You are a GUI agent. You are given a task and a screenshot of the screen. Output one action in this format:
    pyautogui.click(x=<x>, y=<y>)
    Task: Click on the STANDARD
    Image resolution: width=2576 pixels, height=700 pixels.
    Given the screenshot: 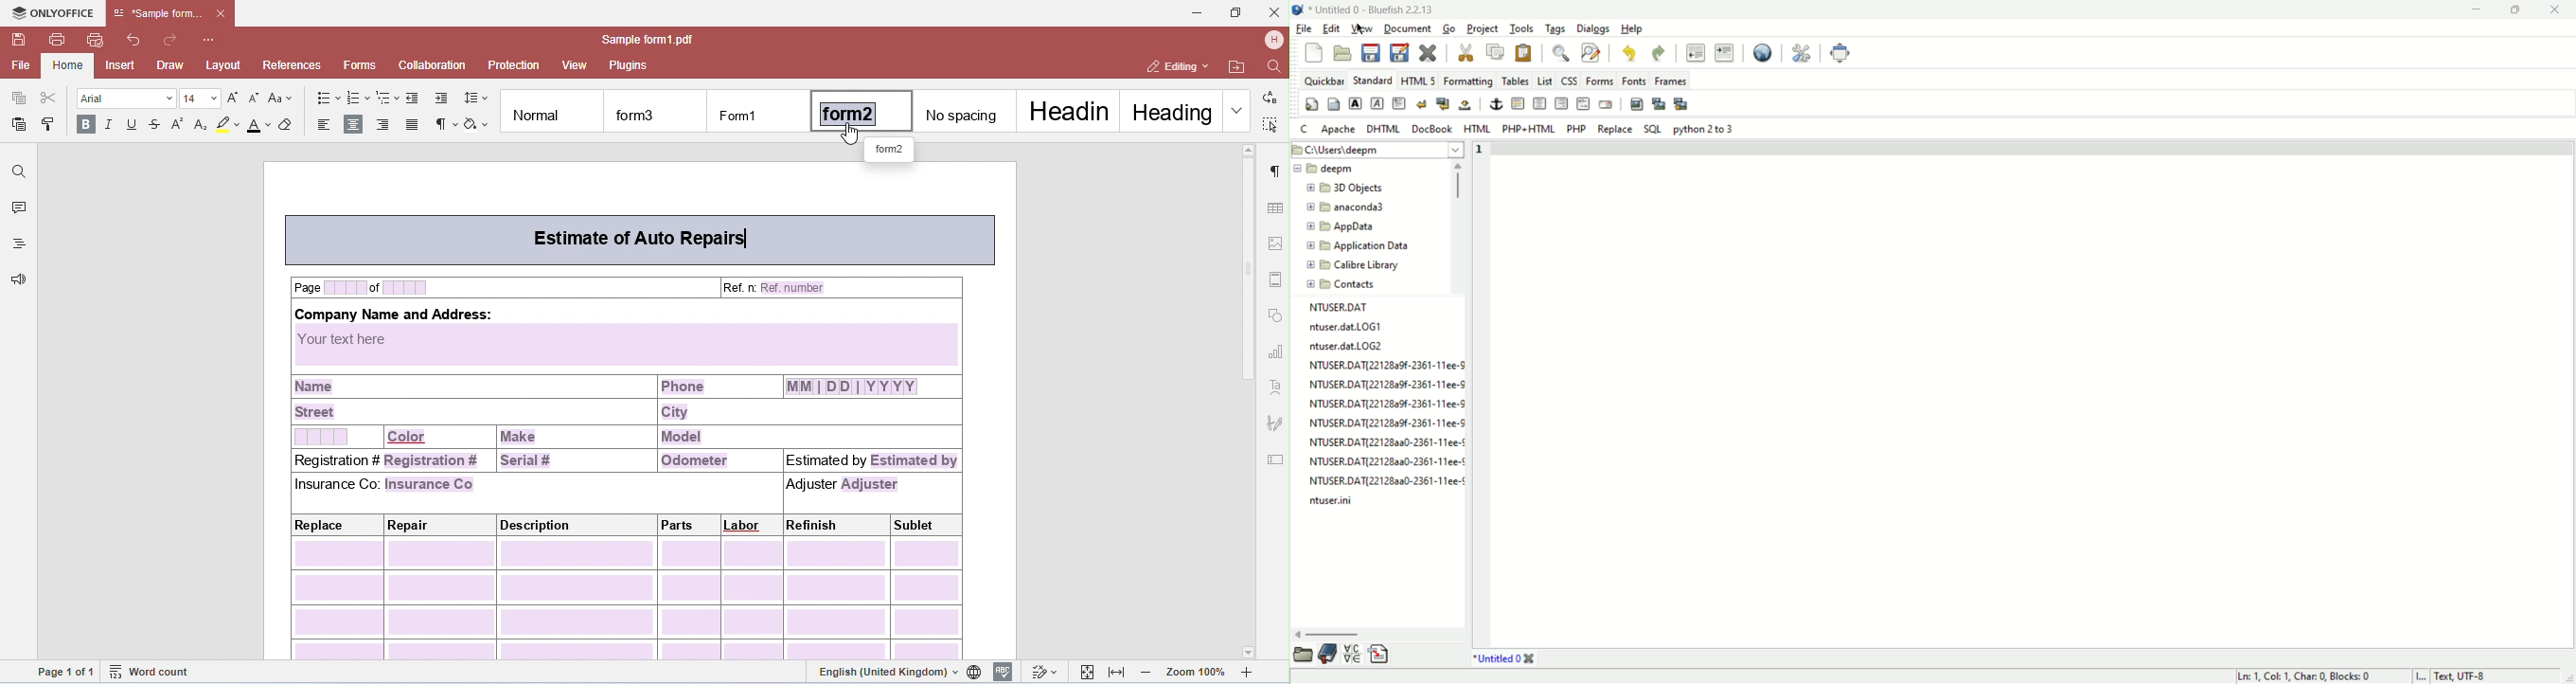 What is the action you would take?
    pyautogui.click(x=1373, y=79)
    